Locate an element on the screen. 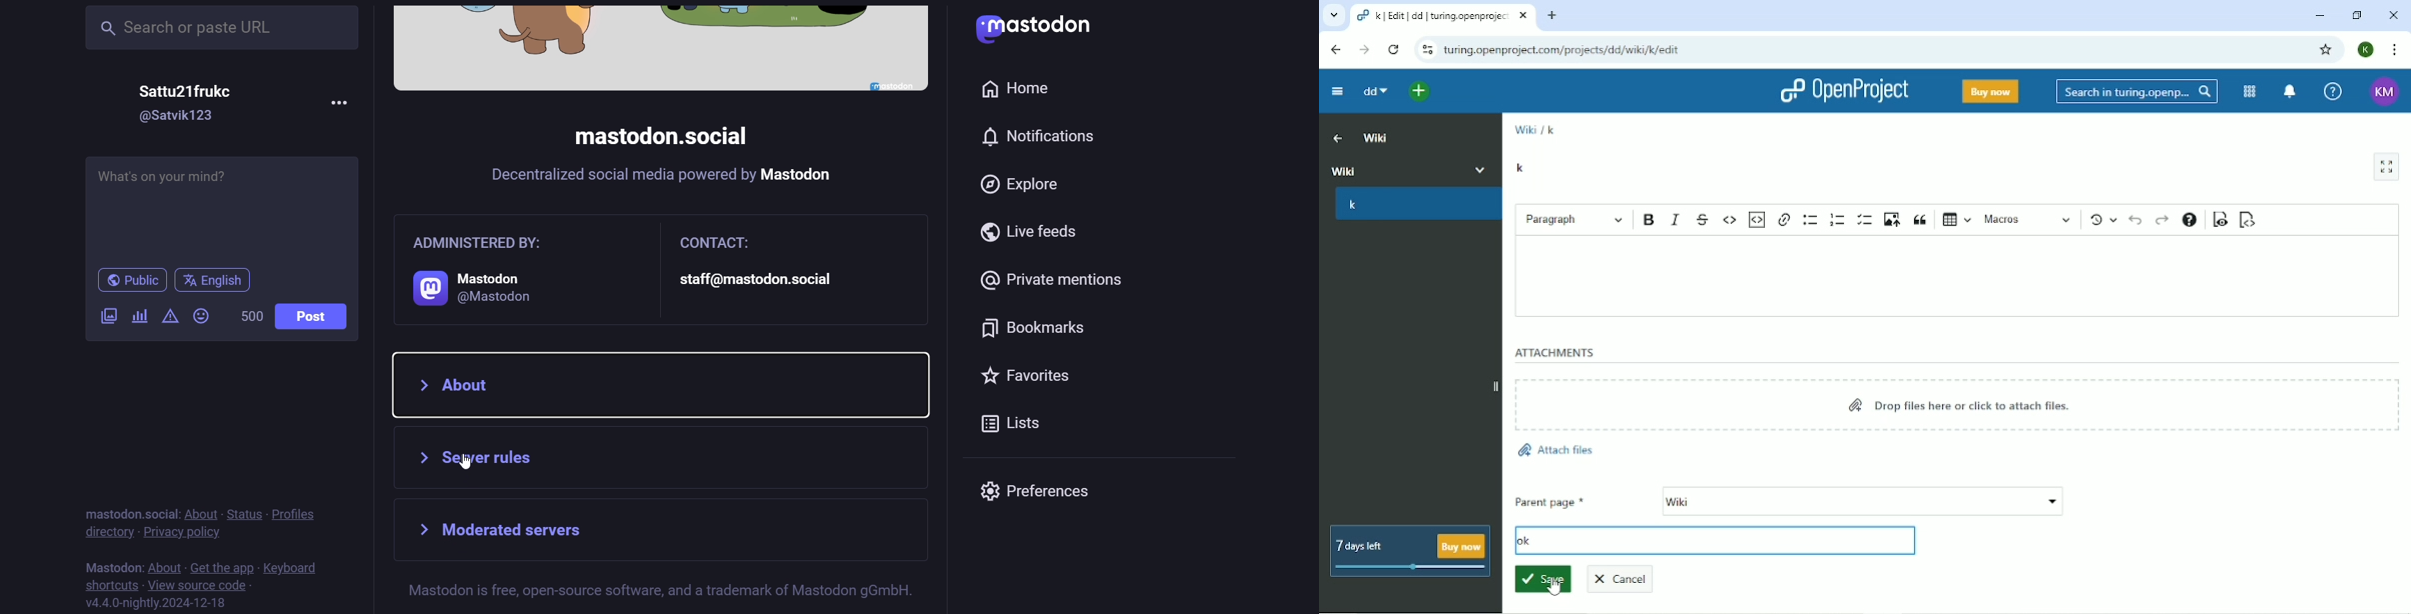 The width and height of the screenshot is (2436, 616). Help is located at coordinates (2331, 90).